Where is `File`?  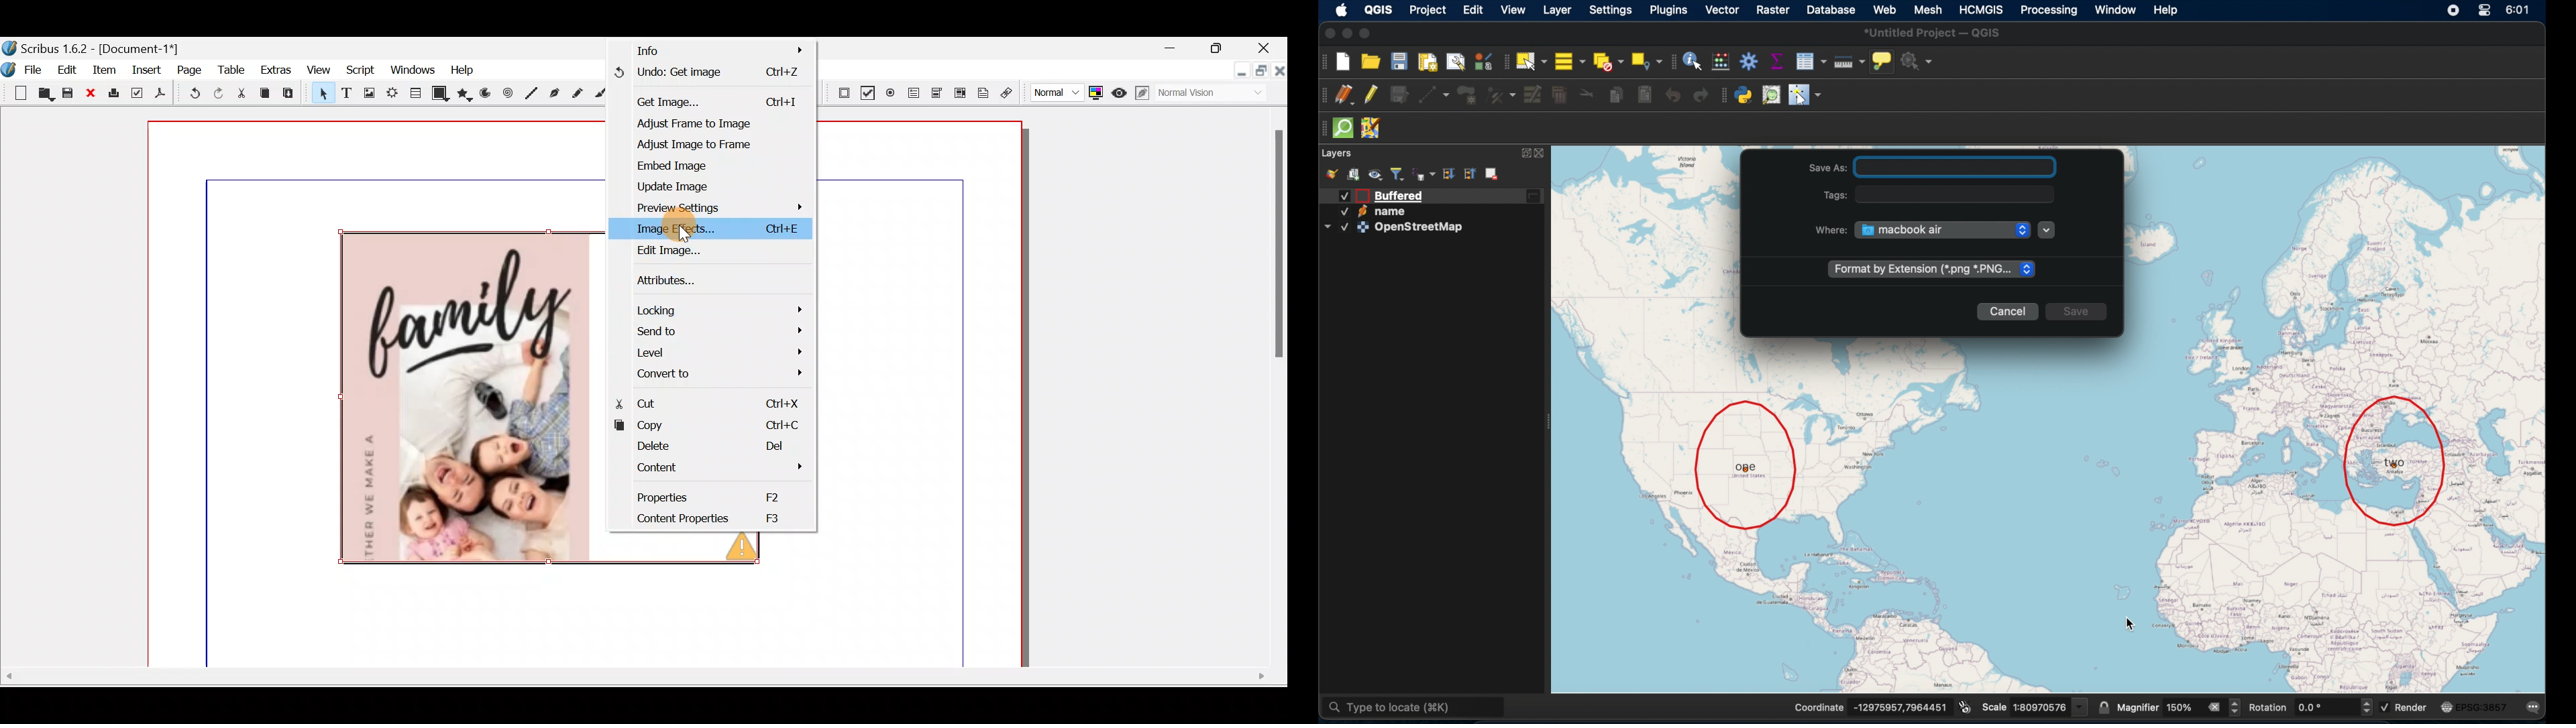 File is located at coordinates (37, 68).